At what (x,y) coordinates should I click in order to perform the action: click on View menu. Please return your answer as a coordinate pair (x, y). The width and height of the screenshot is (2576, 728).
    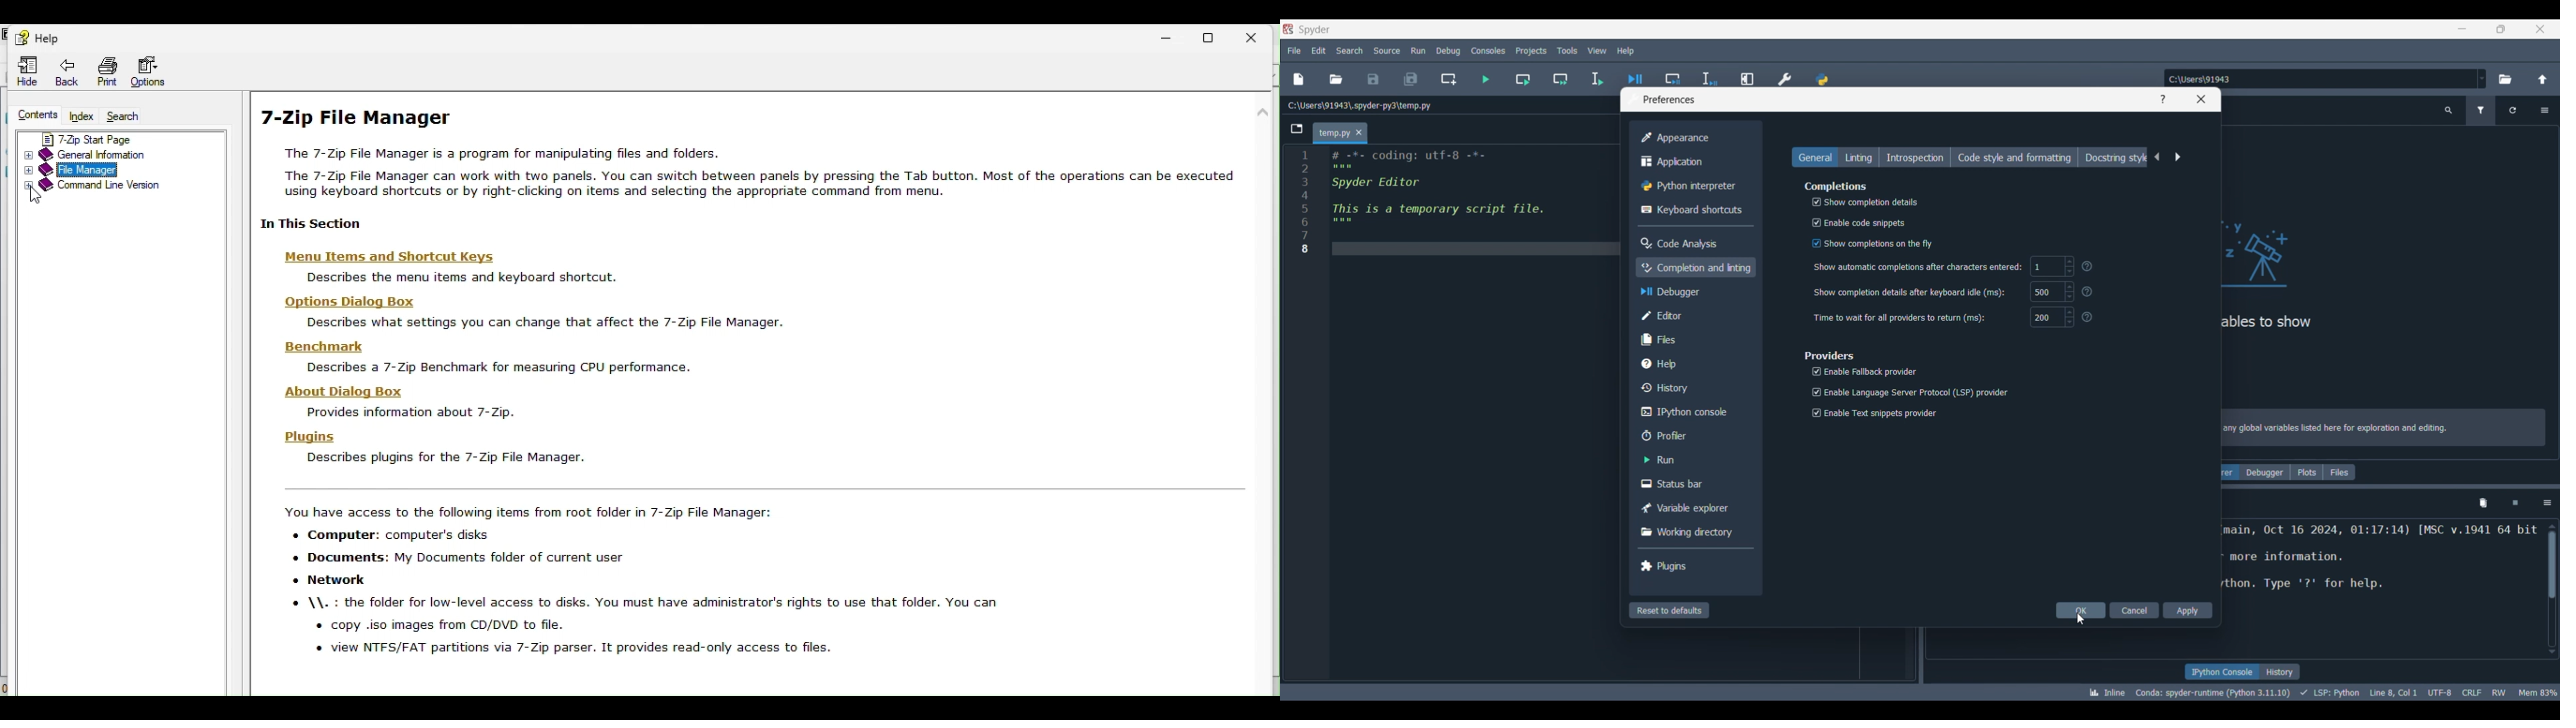
    Looking at the image, I should click on (1597, 51).